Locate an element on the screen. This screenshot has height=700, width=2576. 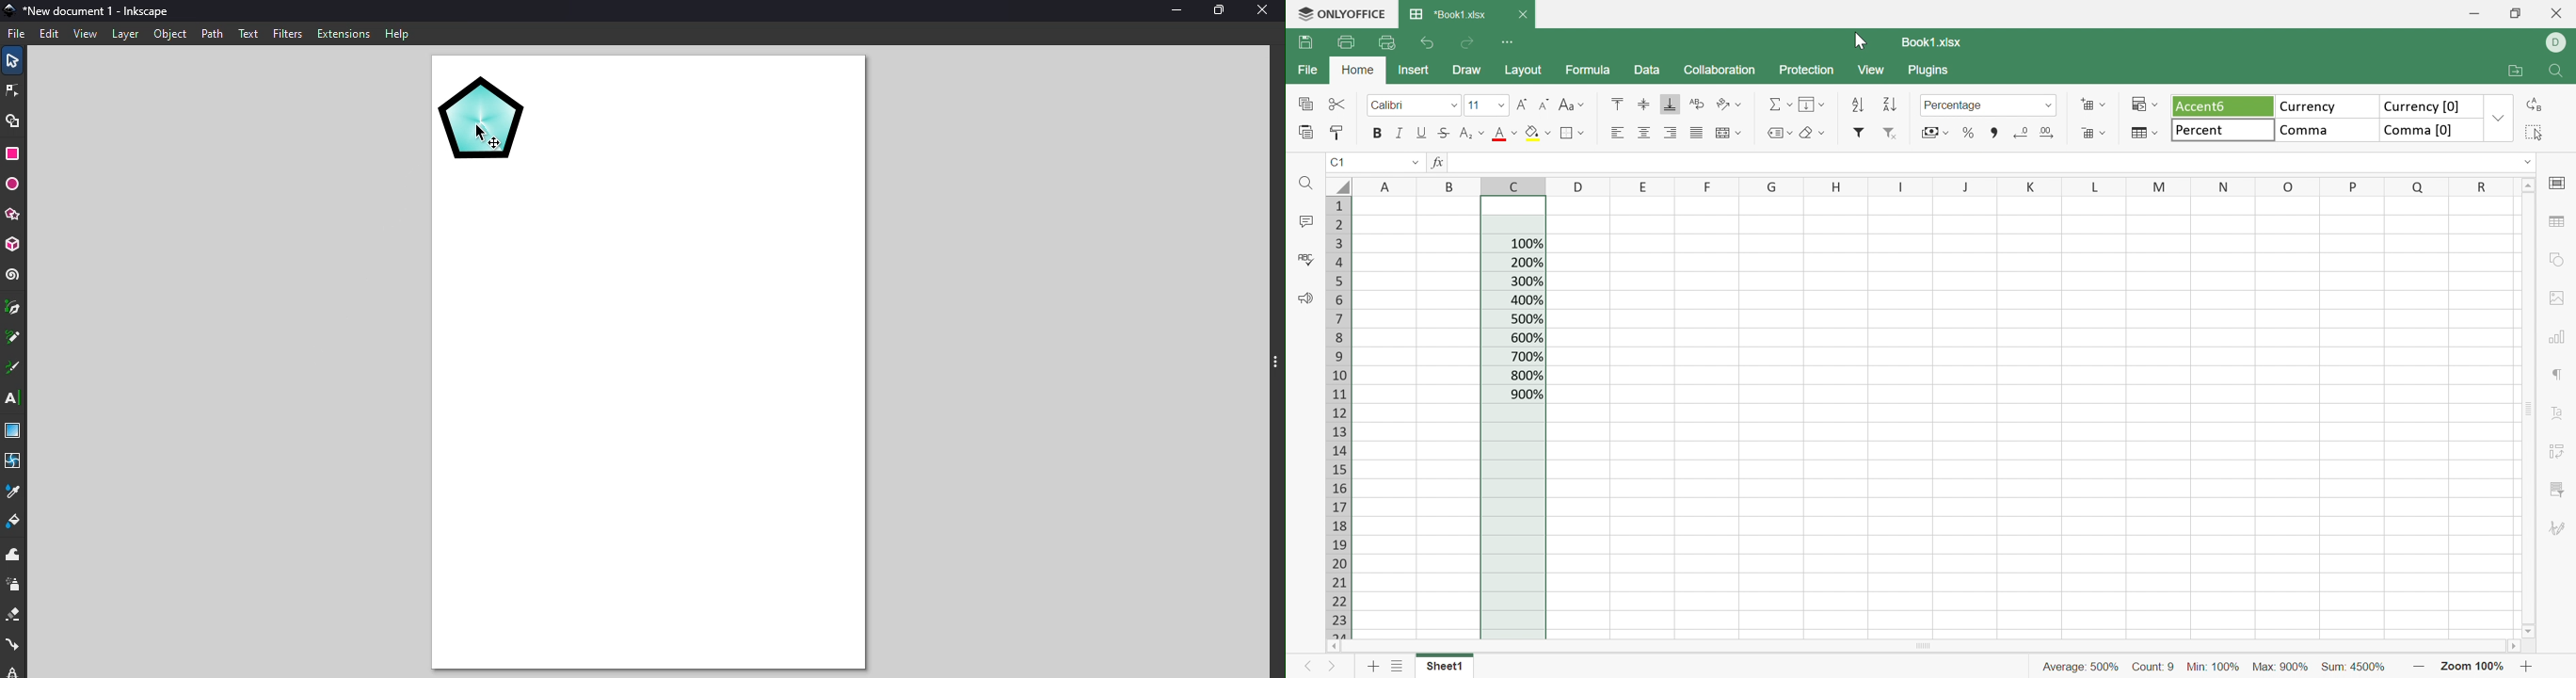
Format table as template is located at coordinates (2144, 135).